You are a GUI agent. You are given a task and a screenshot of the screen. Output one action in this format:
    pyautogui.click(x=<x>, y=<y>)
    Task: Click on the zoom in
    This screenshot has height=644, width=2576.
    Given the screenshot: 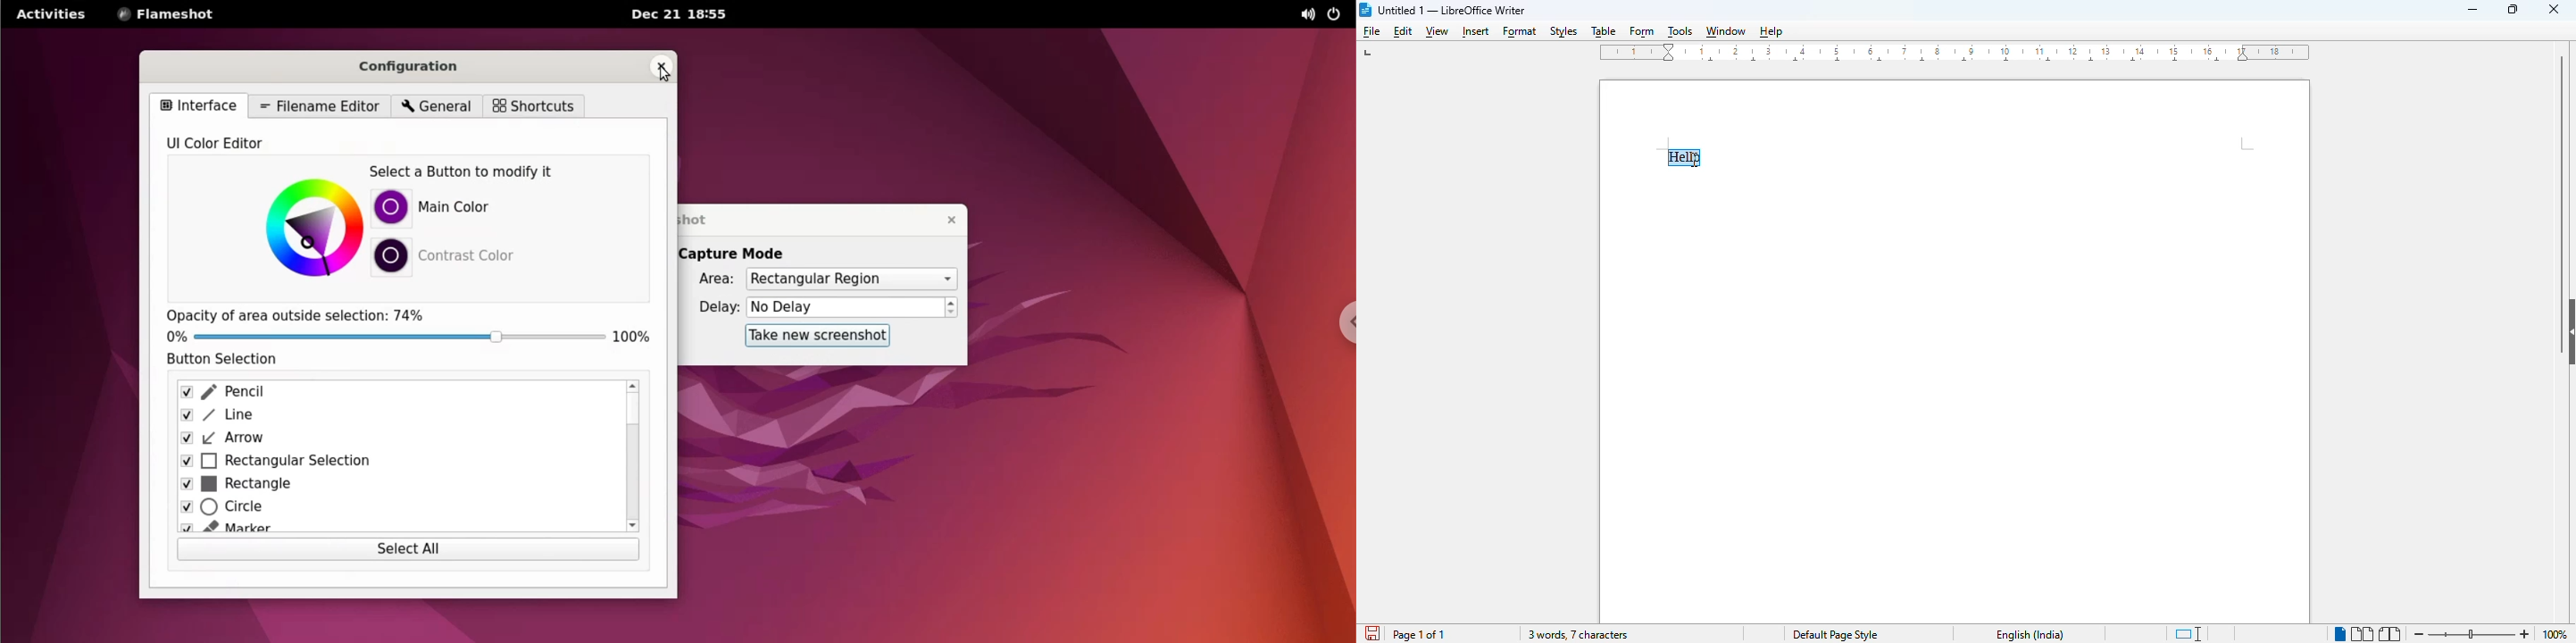 What is the action you would take?
    pyautogui.click(x=2524, y=635)
    